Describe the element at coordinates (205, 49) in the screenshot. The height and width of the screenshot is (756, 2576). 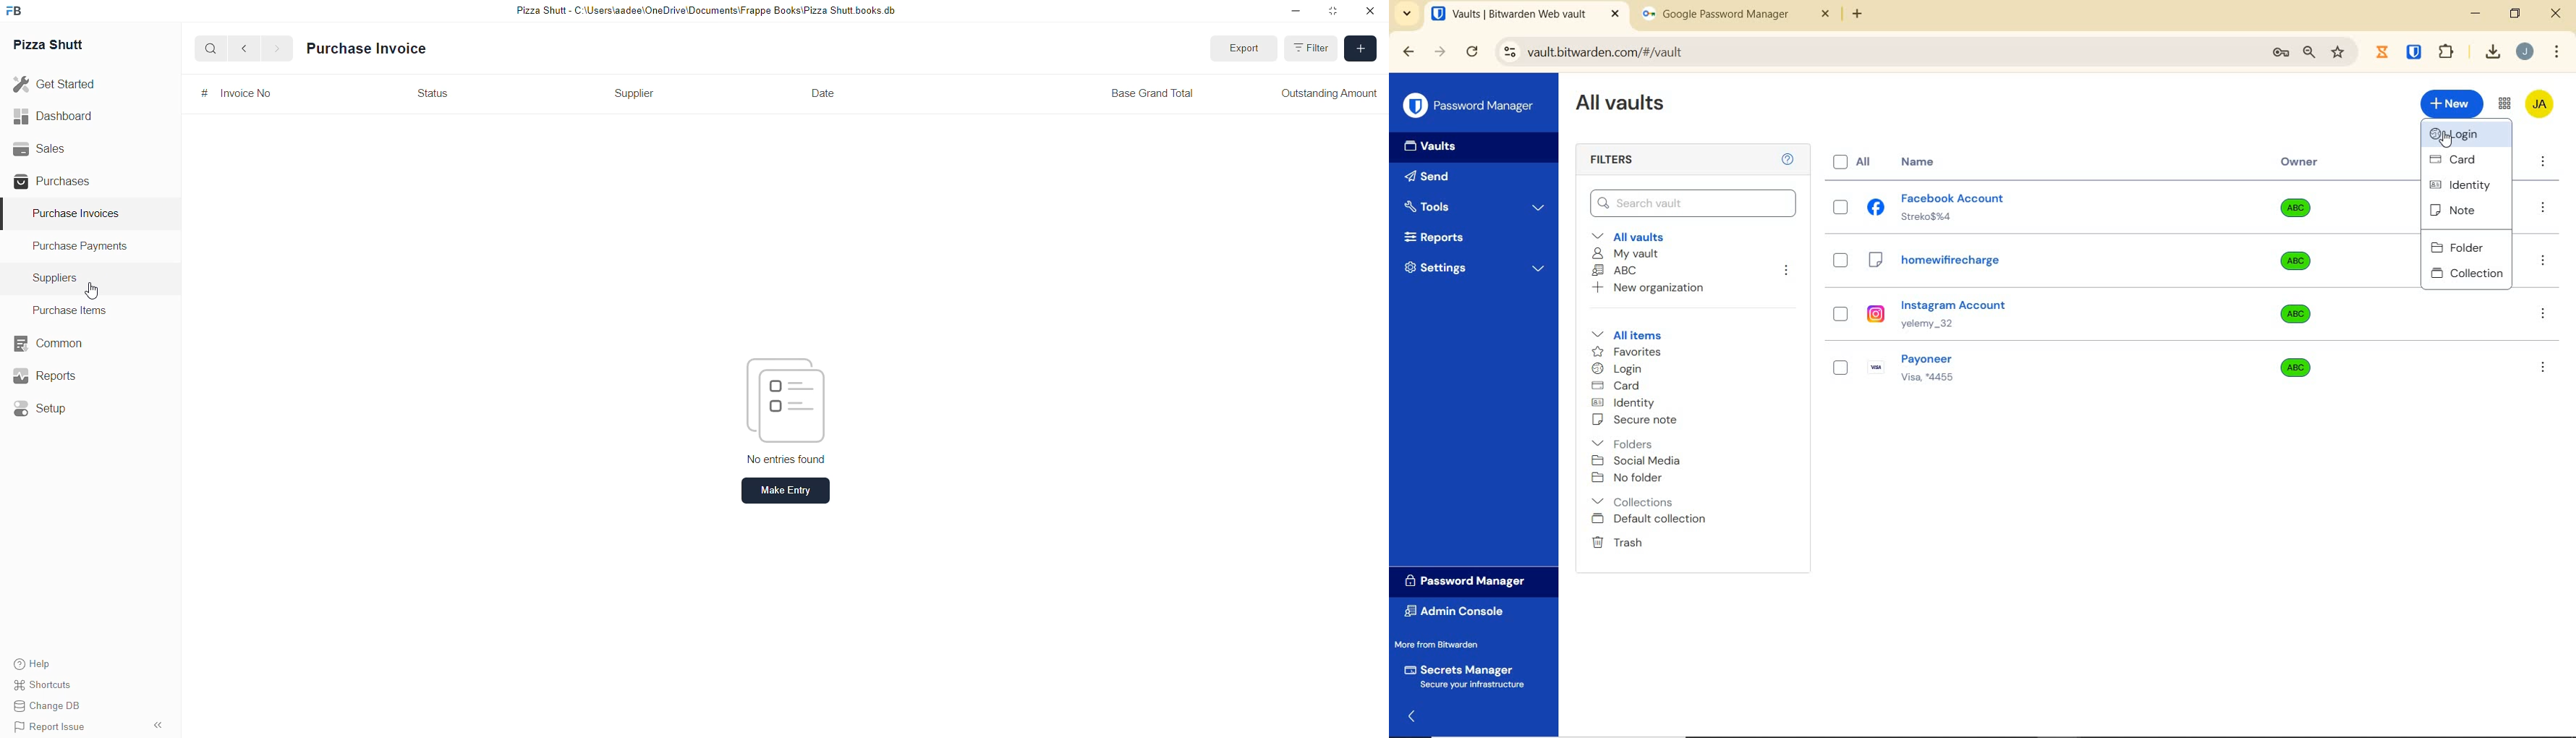
I see `search` at that location.